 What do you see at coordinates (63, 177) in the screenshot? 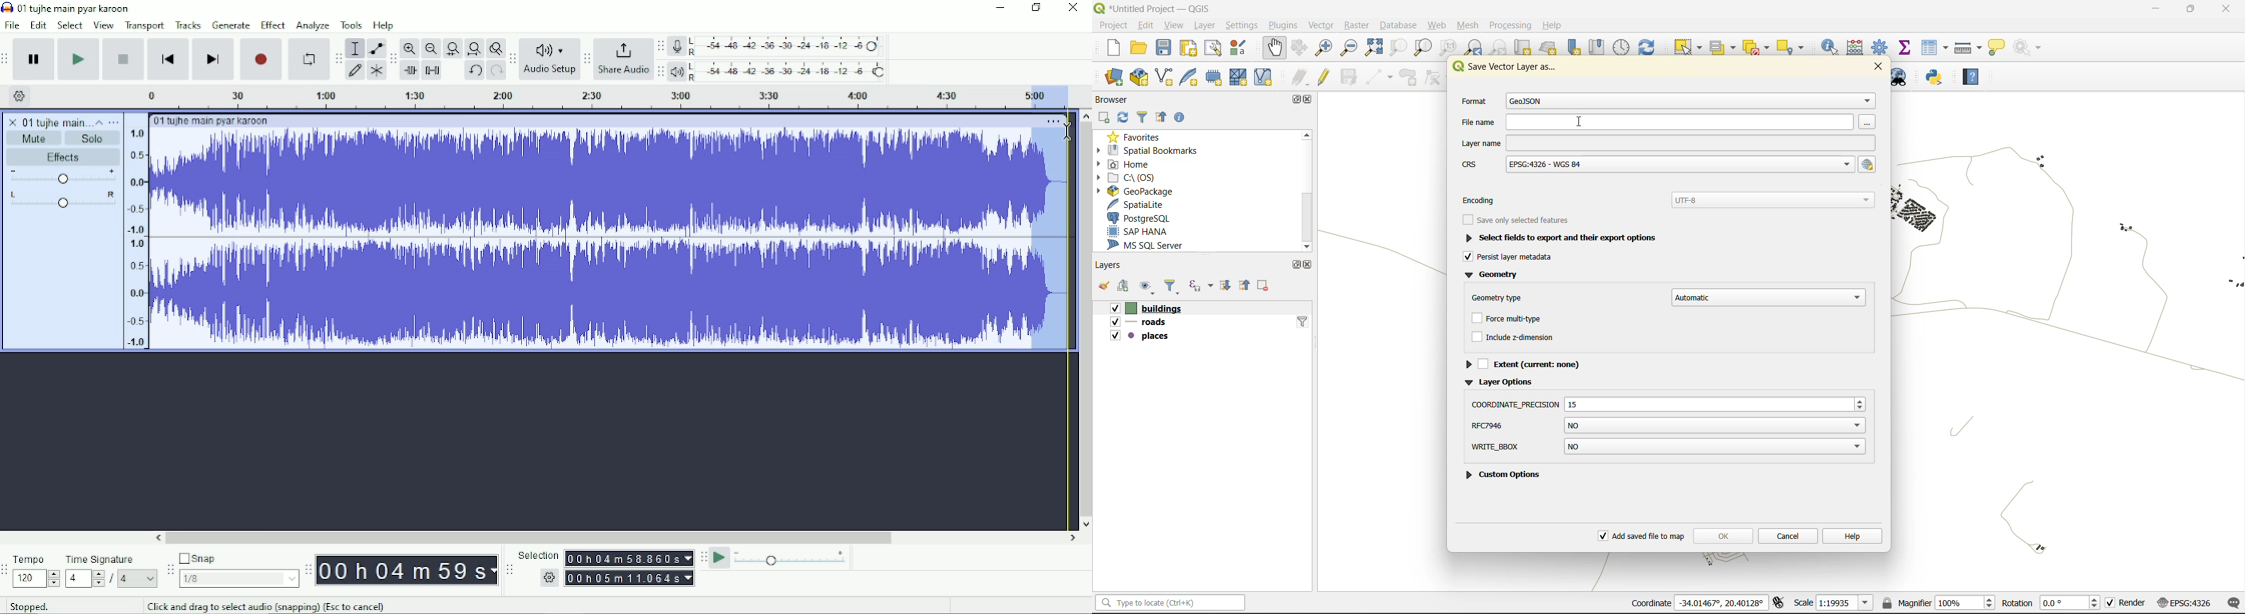
I see `Volume` at bounding box center [63, 177].